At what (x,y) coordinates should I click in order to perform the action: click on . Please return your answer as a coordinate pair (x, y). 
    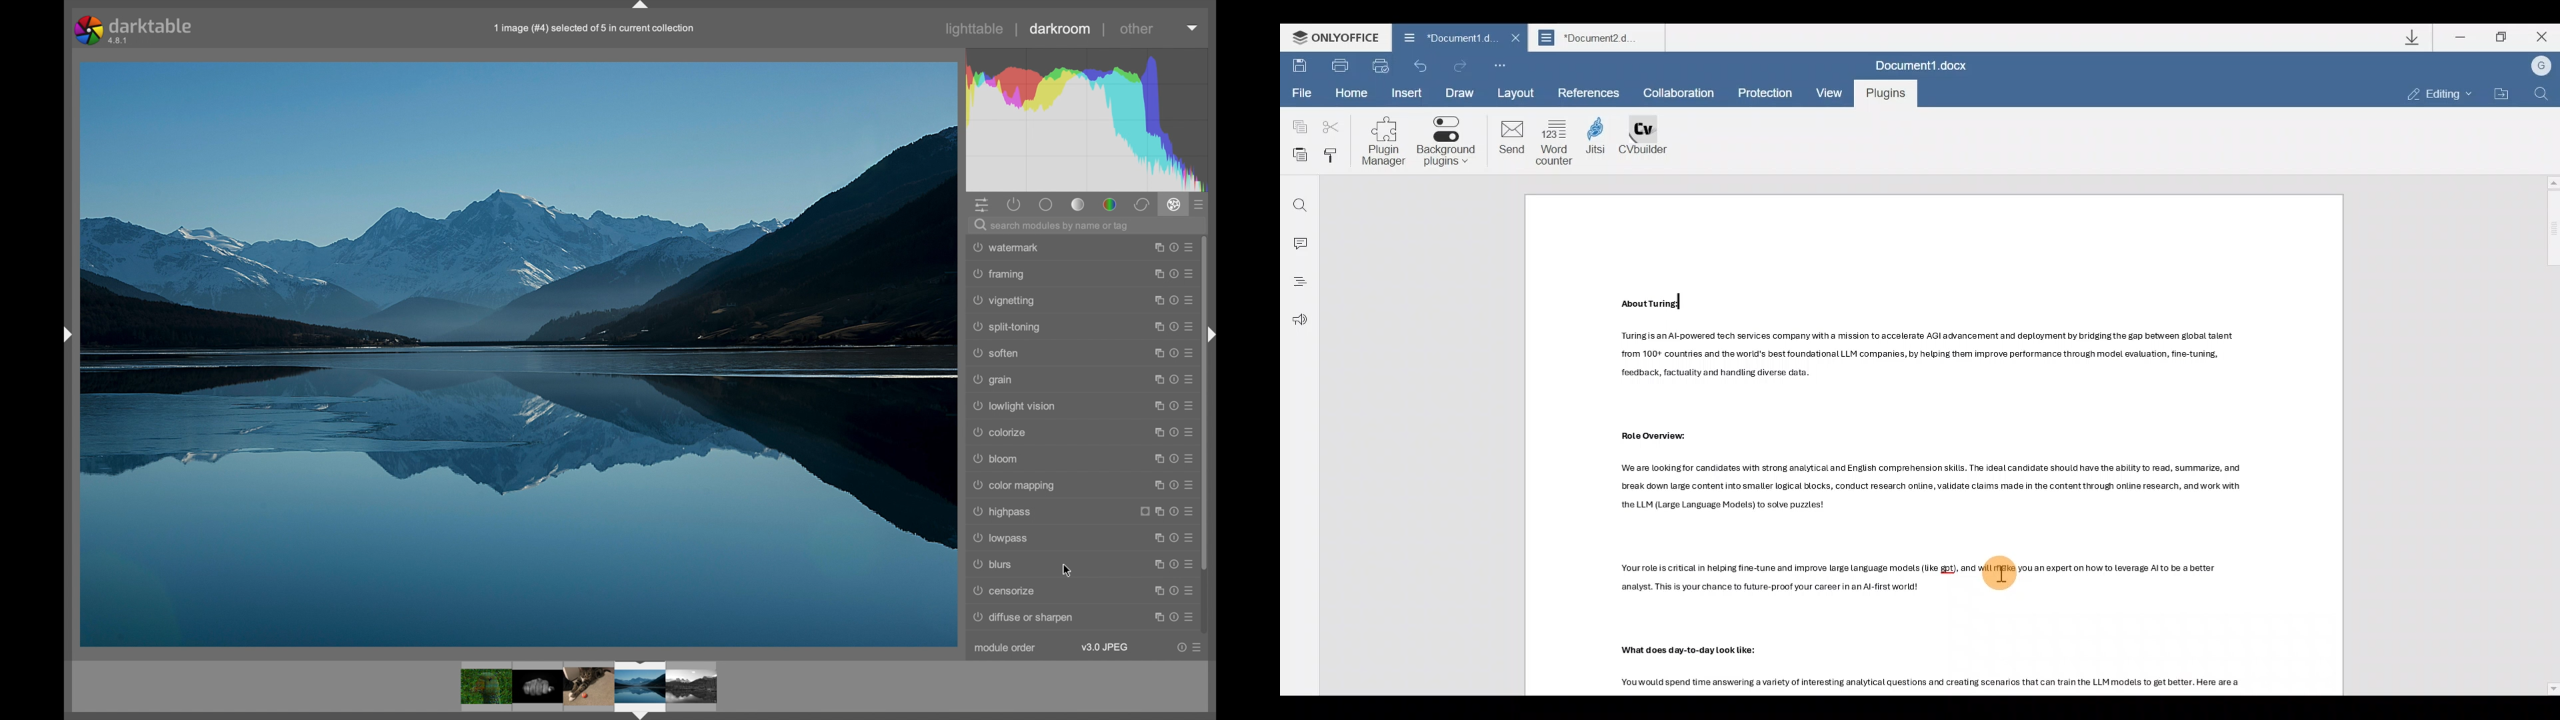
    Looking at the image, I should click on (1920, 357).